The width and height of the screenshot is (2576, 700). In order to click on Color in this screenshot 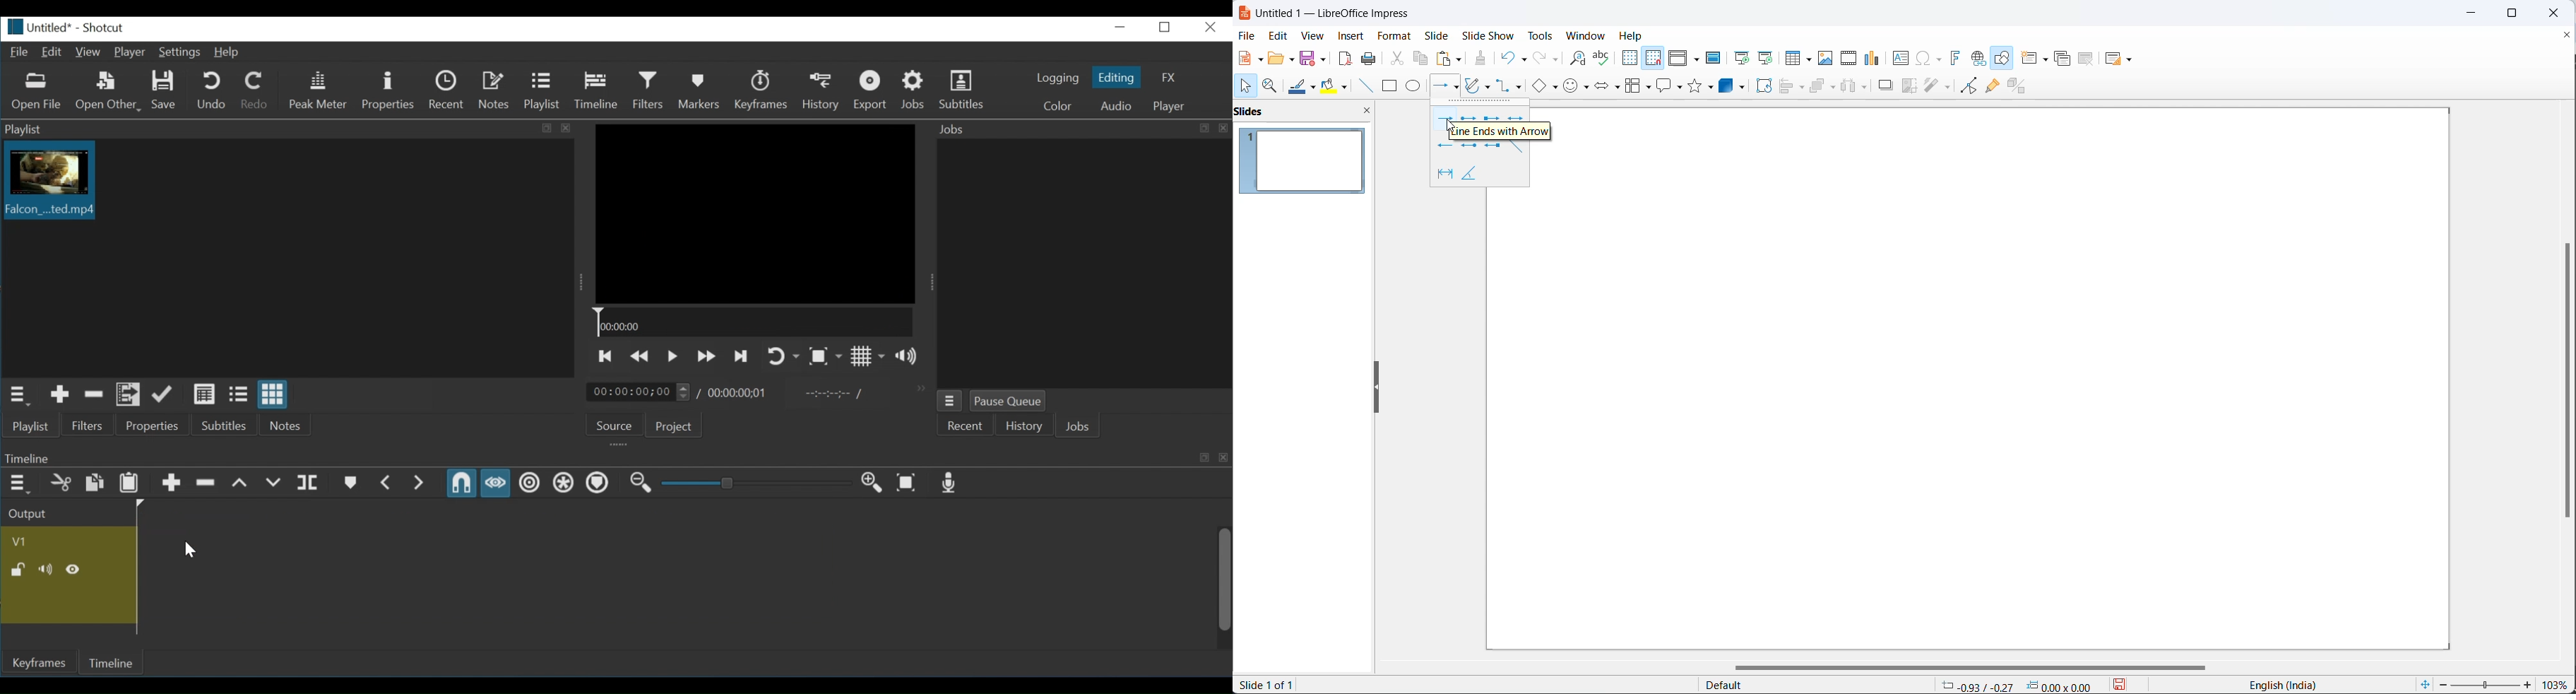, I will do `click(1058, 105)`.